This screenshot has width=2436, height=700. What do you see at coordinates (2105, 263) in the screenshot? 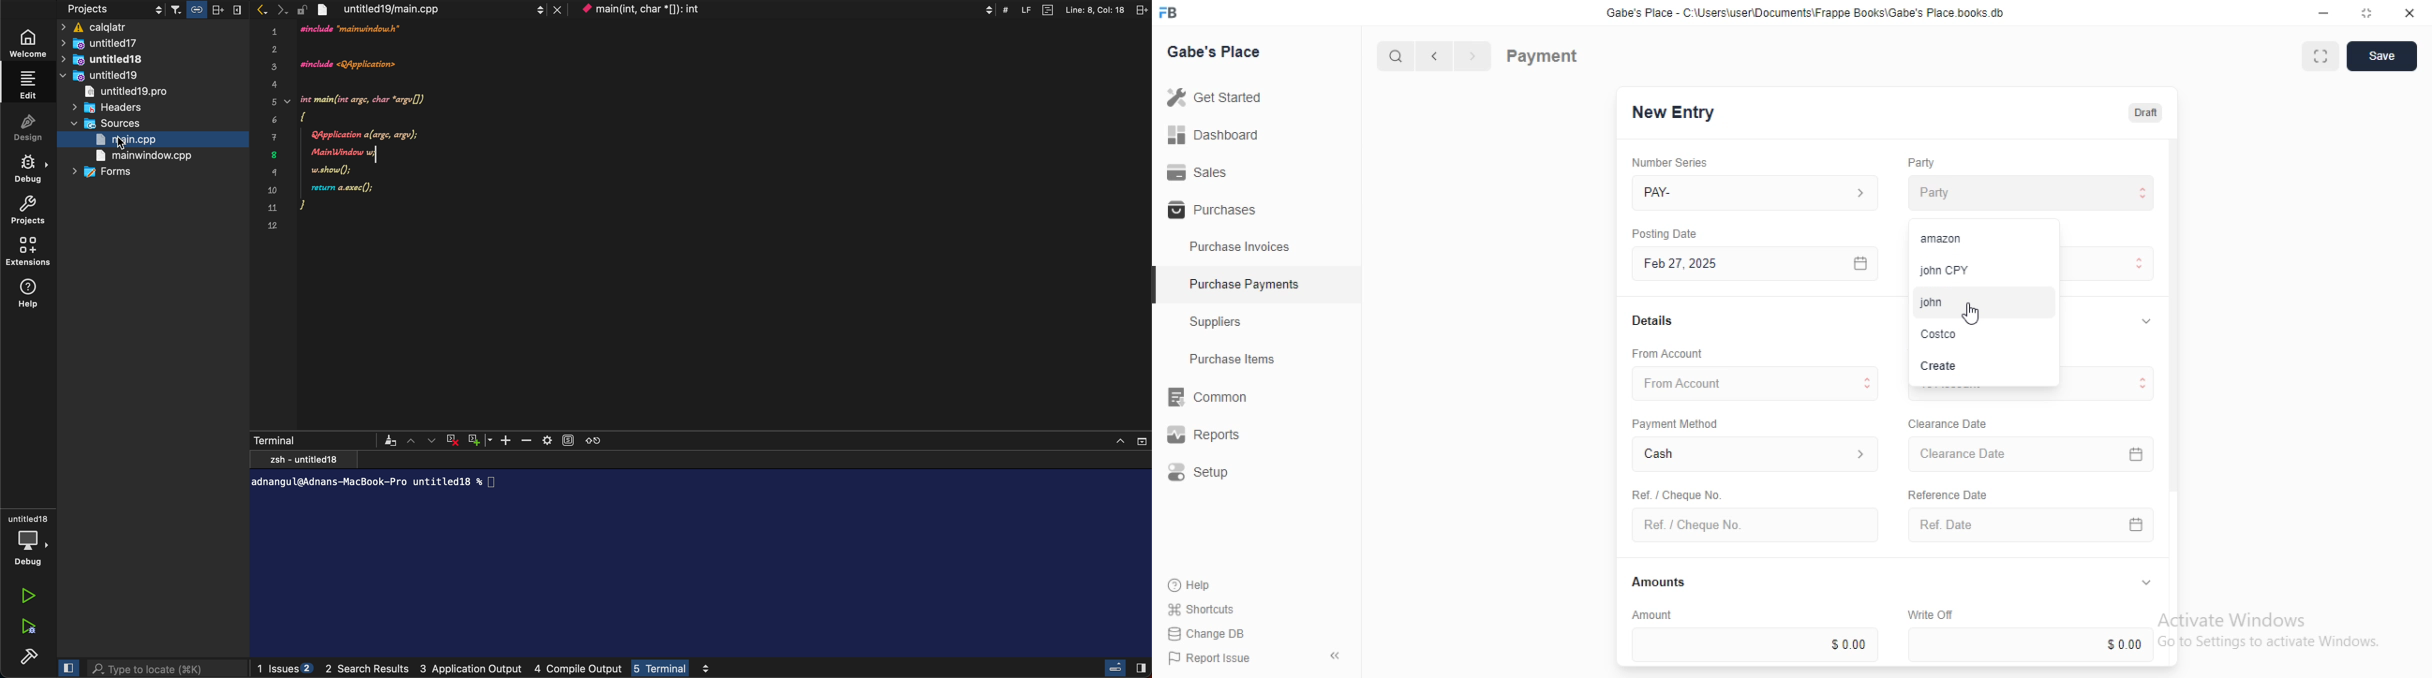
I see `Payment Type` at bounding box center [2105, 263].